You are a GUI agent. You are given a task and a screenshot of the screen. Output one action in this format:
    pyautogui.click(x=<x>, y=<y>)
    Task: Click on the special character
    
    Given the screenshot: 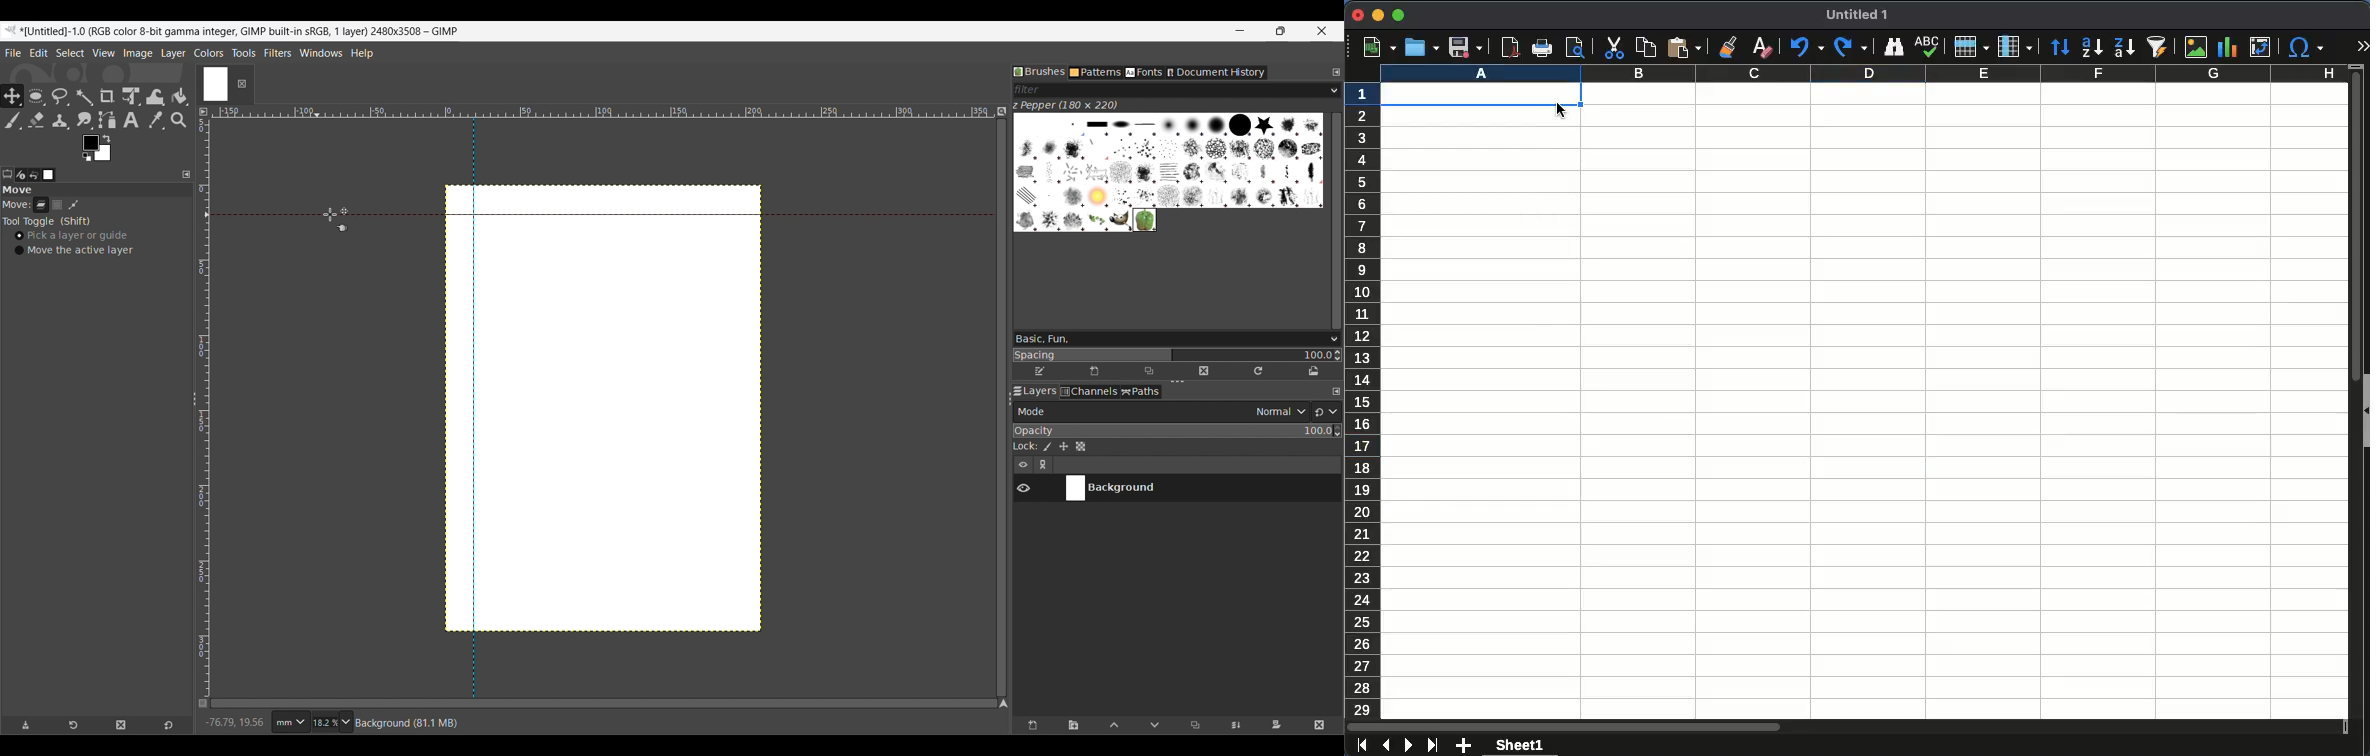 What is the action you would take?
    pyautogui.click(x=2308, y=49)
    